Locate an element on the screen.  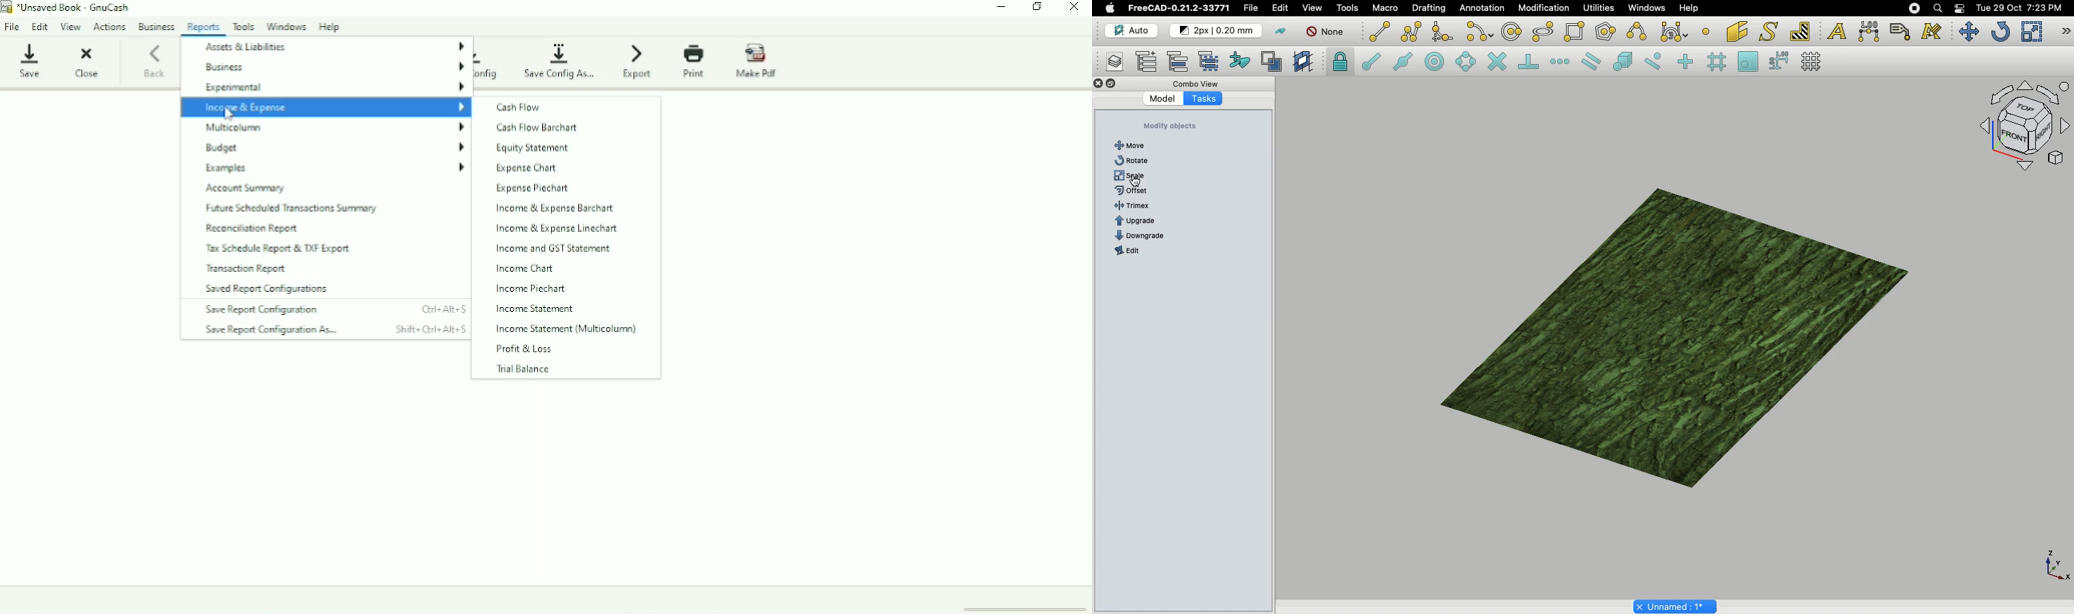
Account Summary is located at coordinates (250, 189).